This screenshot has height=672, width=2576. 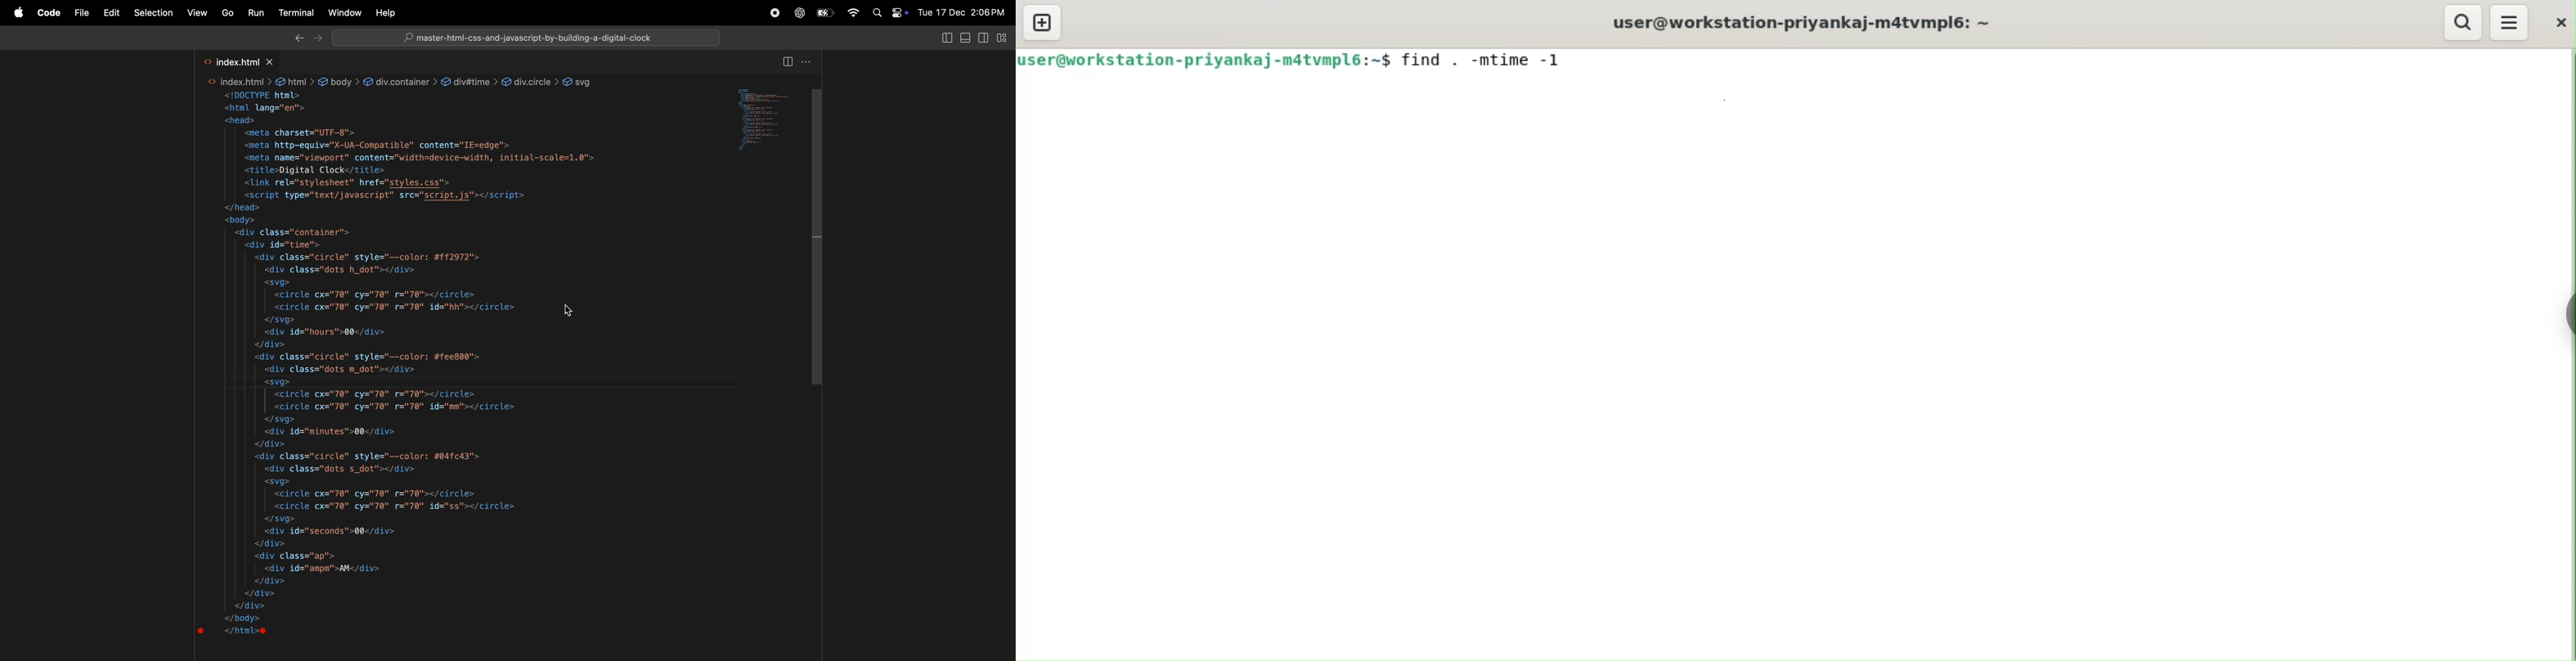 What do you see at coordinates (984, 37) in the screenshot?
I see `toggle secondary sidebar` at bounding box center [984, 37].